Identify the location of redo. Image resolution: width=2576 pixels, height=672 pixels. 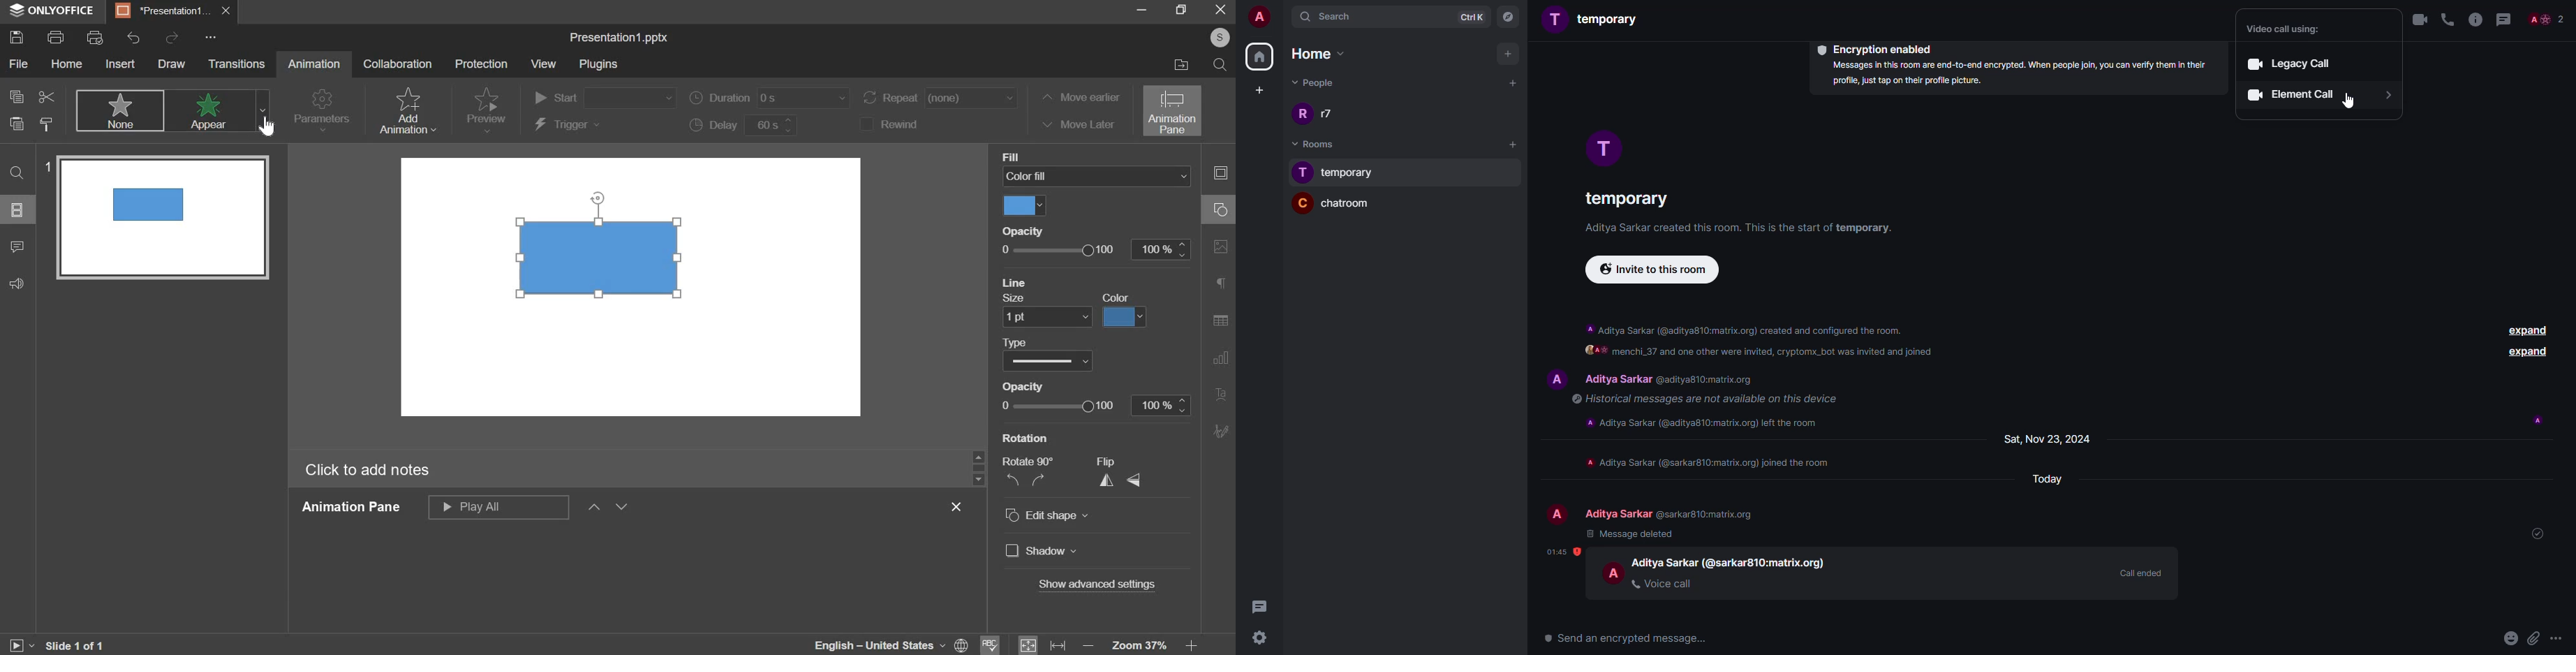
(171, 38).